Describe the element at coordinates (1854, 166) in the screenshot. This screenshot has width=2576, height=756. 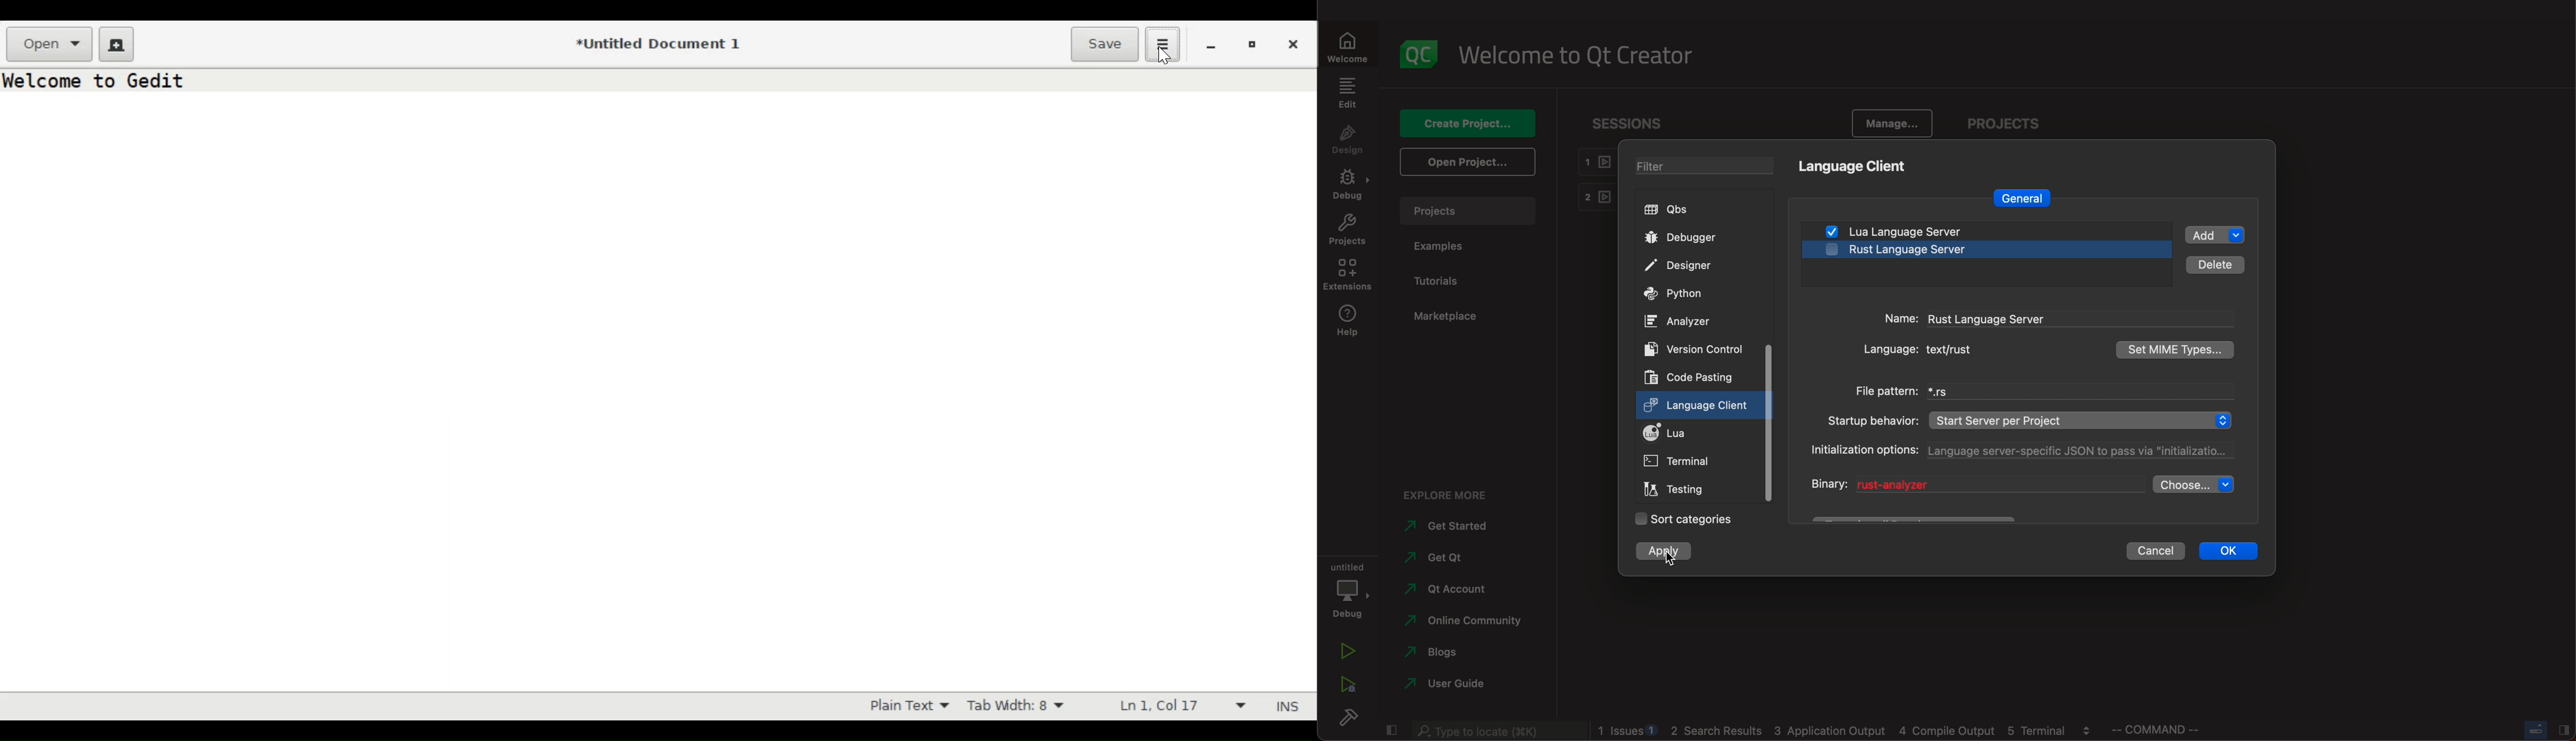
I see `language` at that location.